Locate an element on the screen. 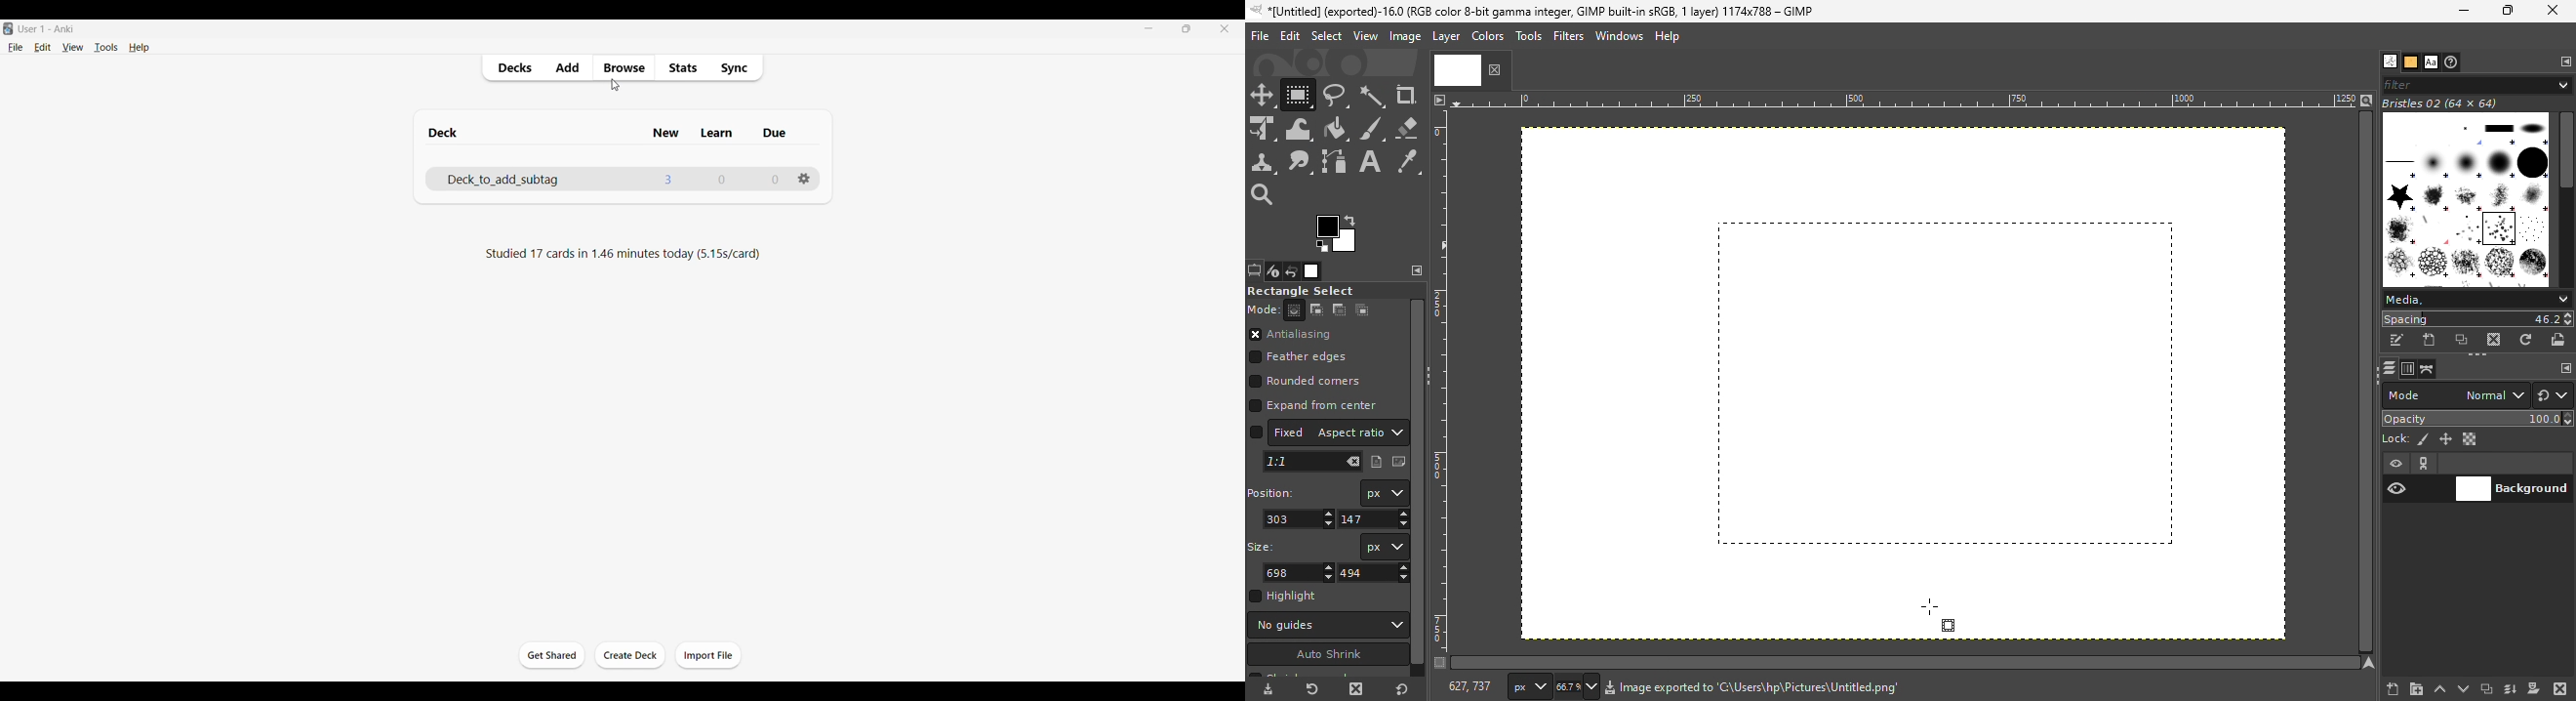 The image size is (2576, 728). Decks is located at coordinates (512, 68).